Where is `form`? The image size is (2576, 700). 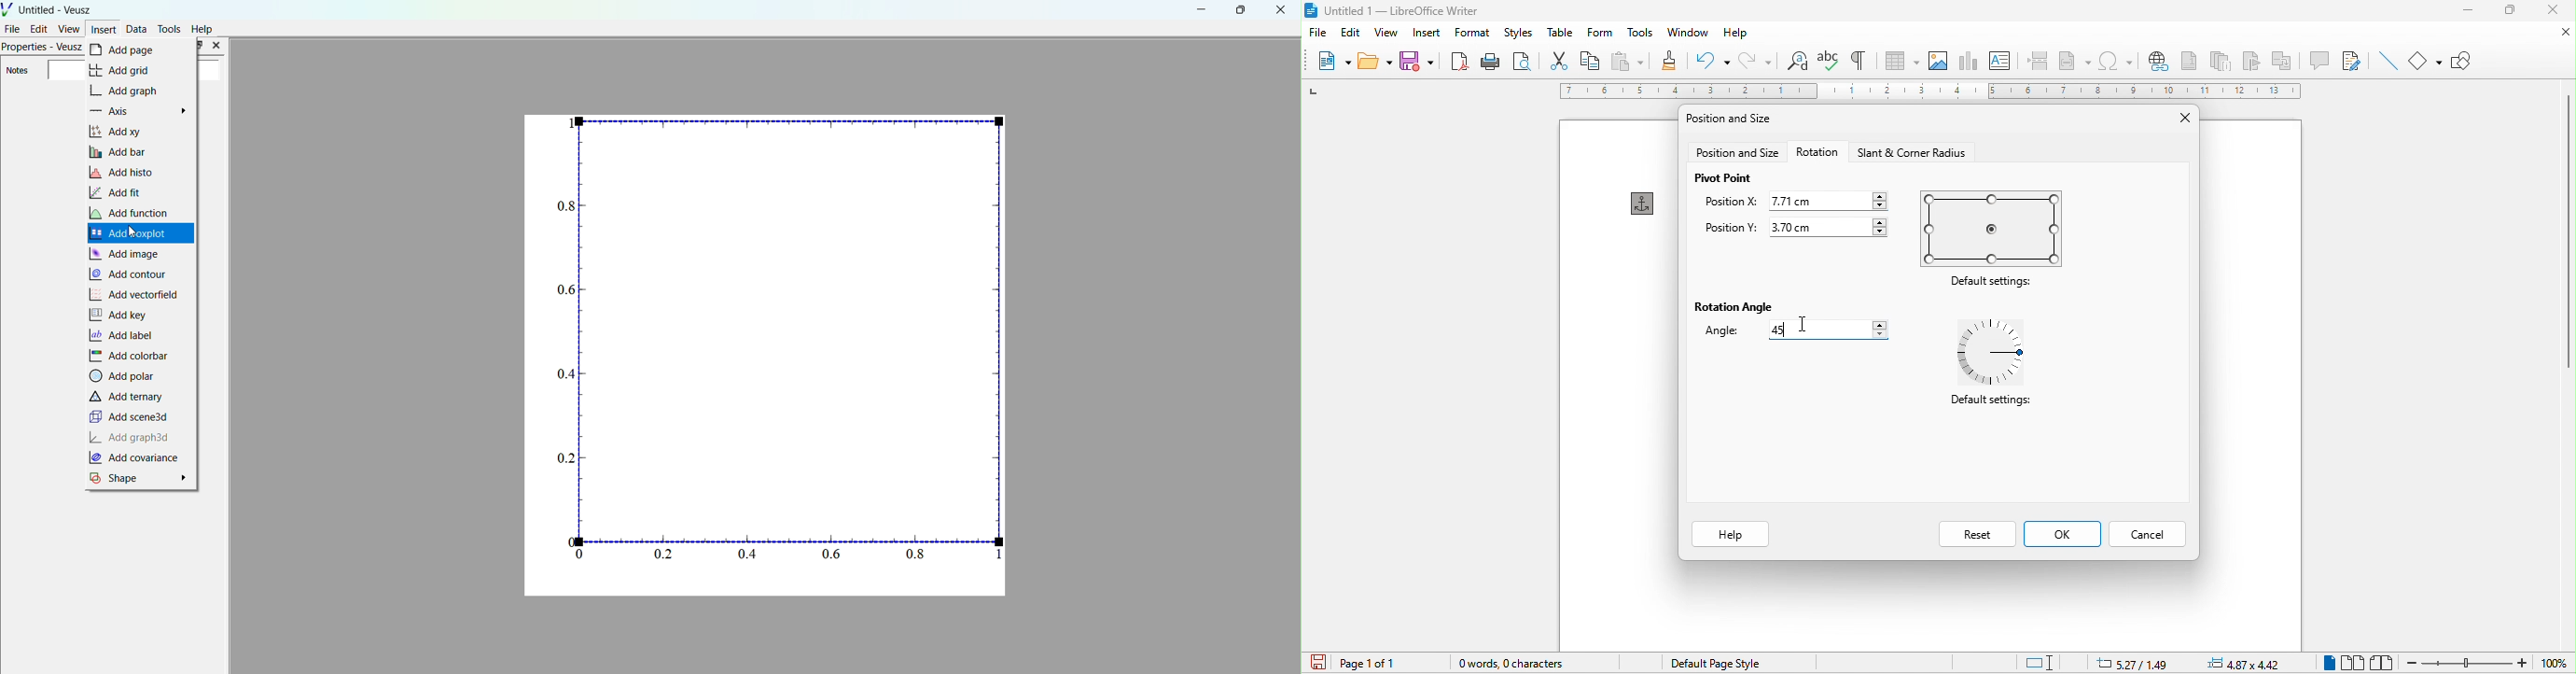
form is located at coordinates (1596, 34).